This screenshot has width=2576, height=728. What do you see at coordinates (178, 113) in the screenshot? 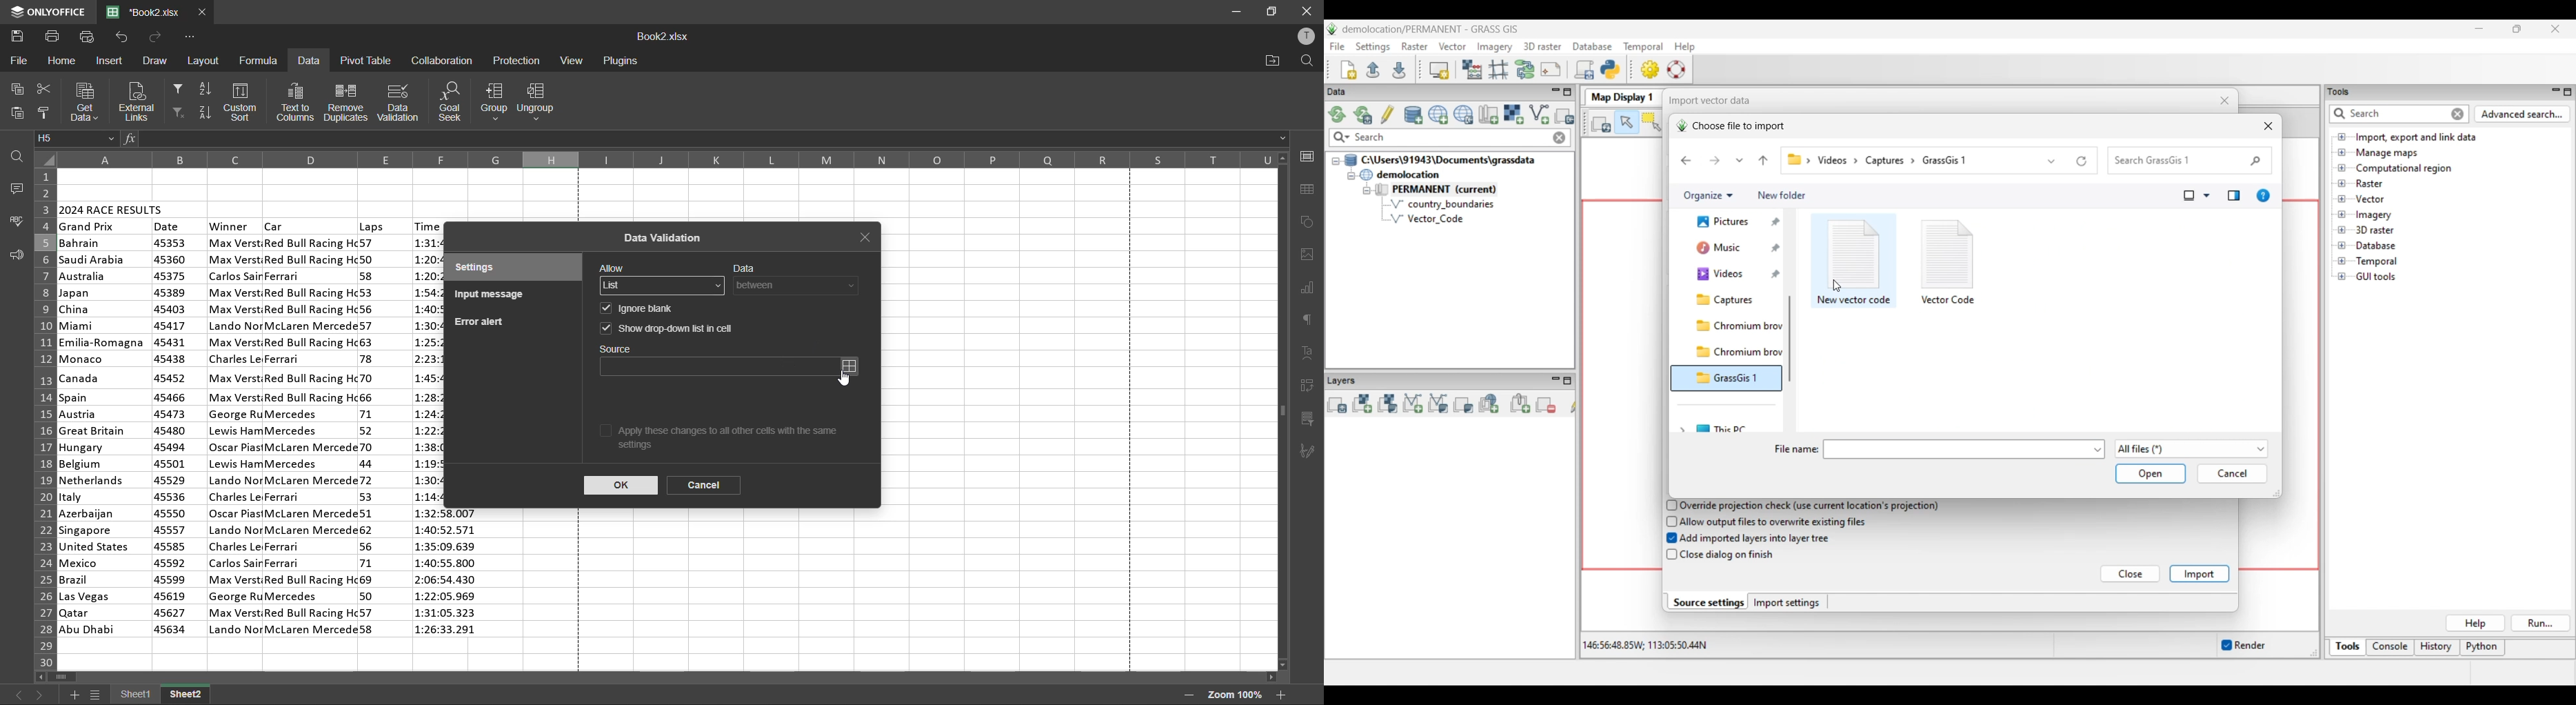
I see `clear filter` at bounding box center [178, 113].